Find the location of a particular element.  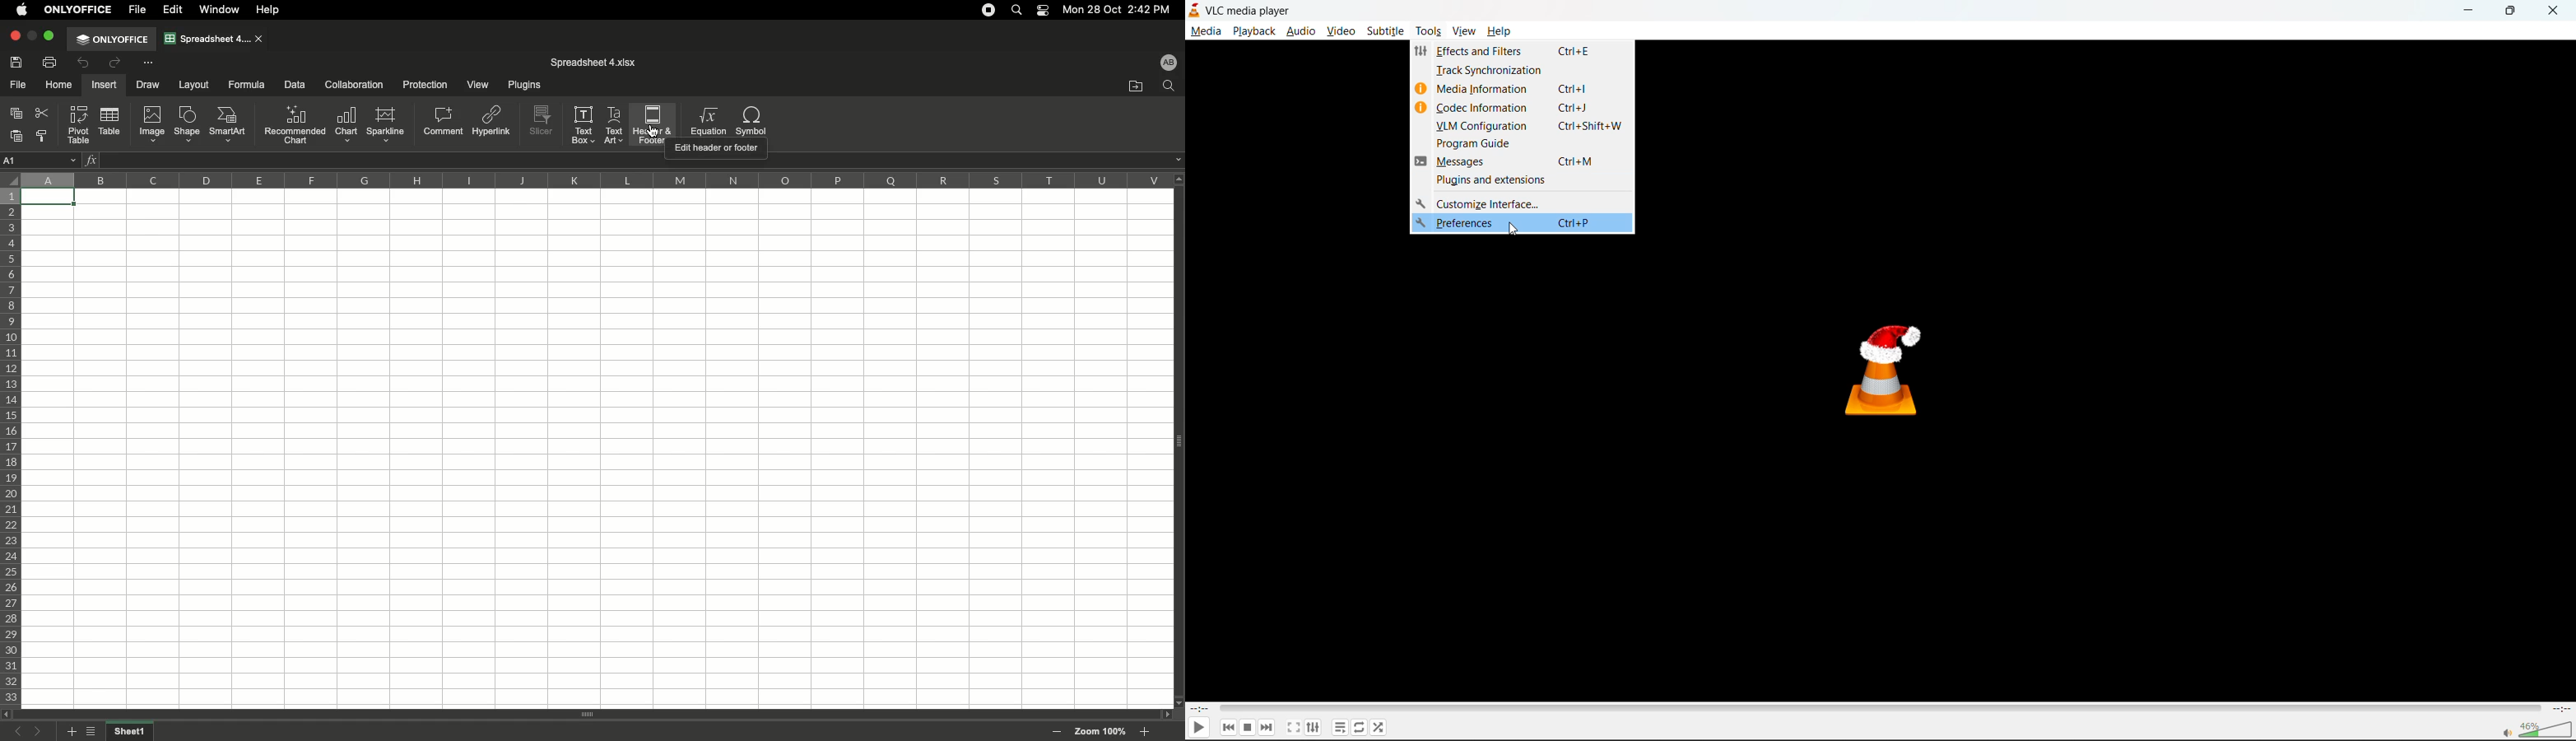

Selected cell is located at coordinates (49, 198).